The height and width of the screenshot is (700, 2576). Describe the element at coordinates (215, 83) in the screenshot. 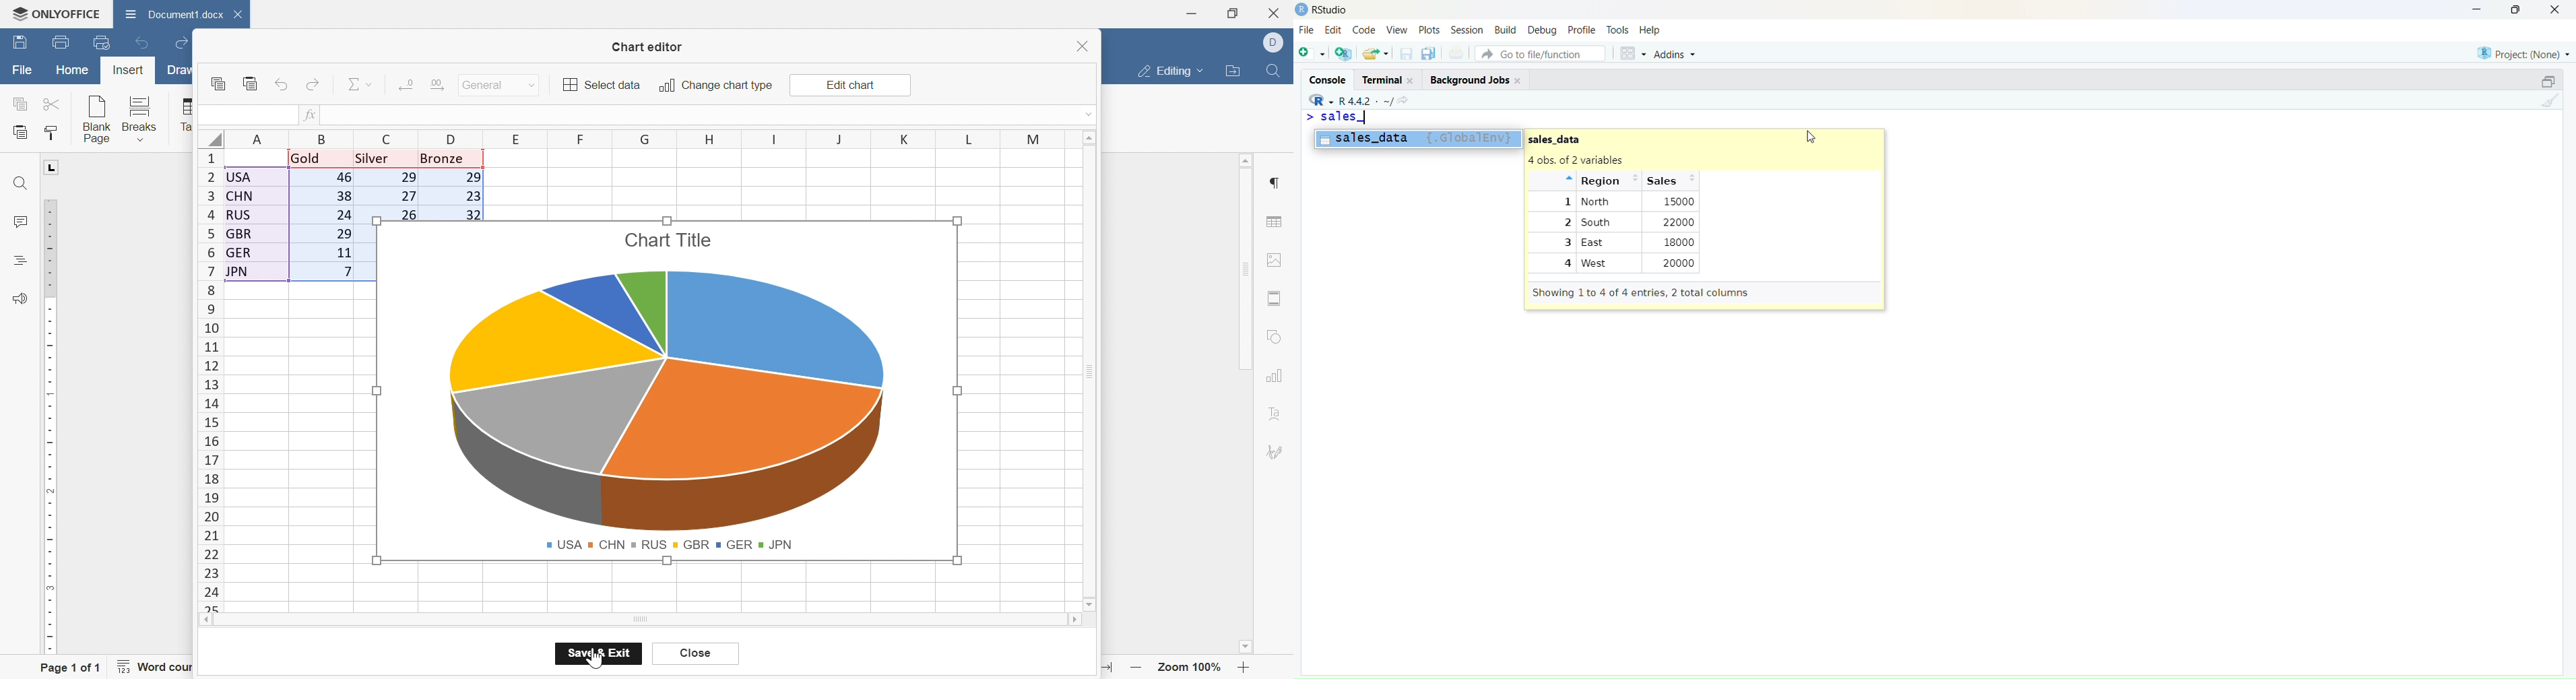

I see `Copy` at that location.